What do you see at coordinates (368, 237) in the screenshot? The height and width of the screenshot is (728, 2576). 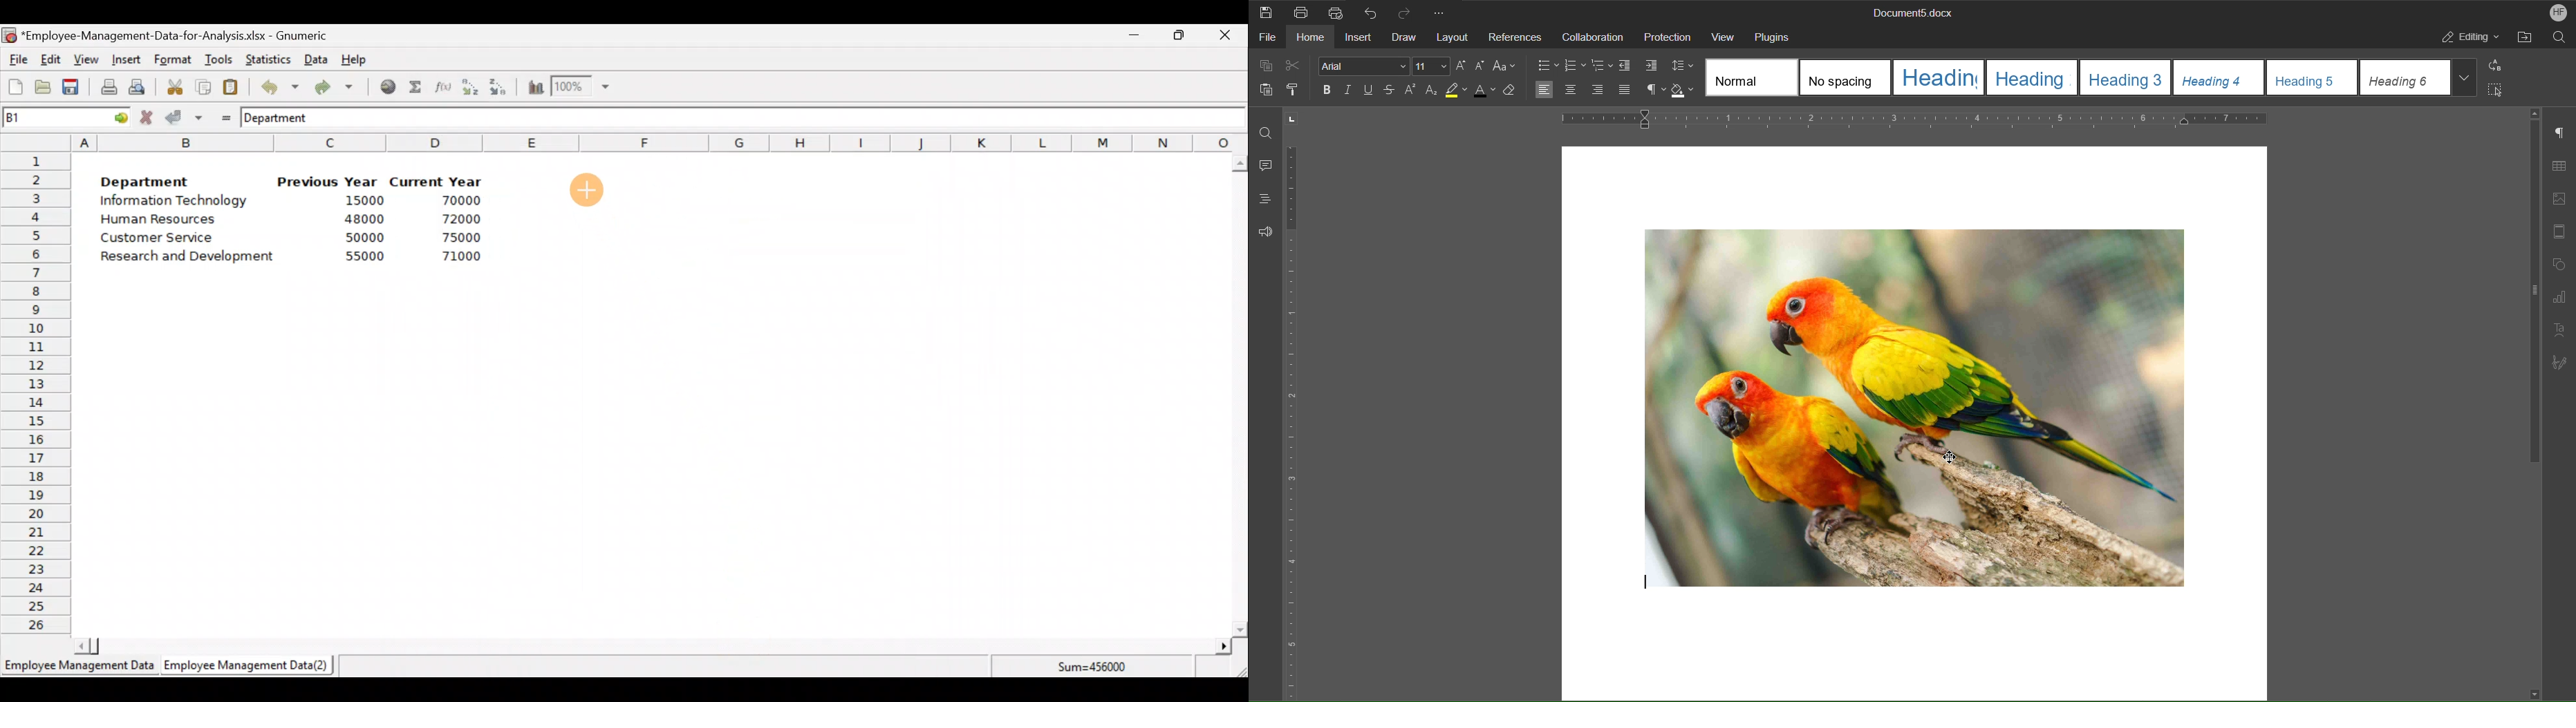 I see `50000` at bounding box center [368, 237].